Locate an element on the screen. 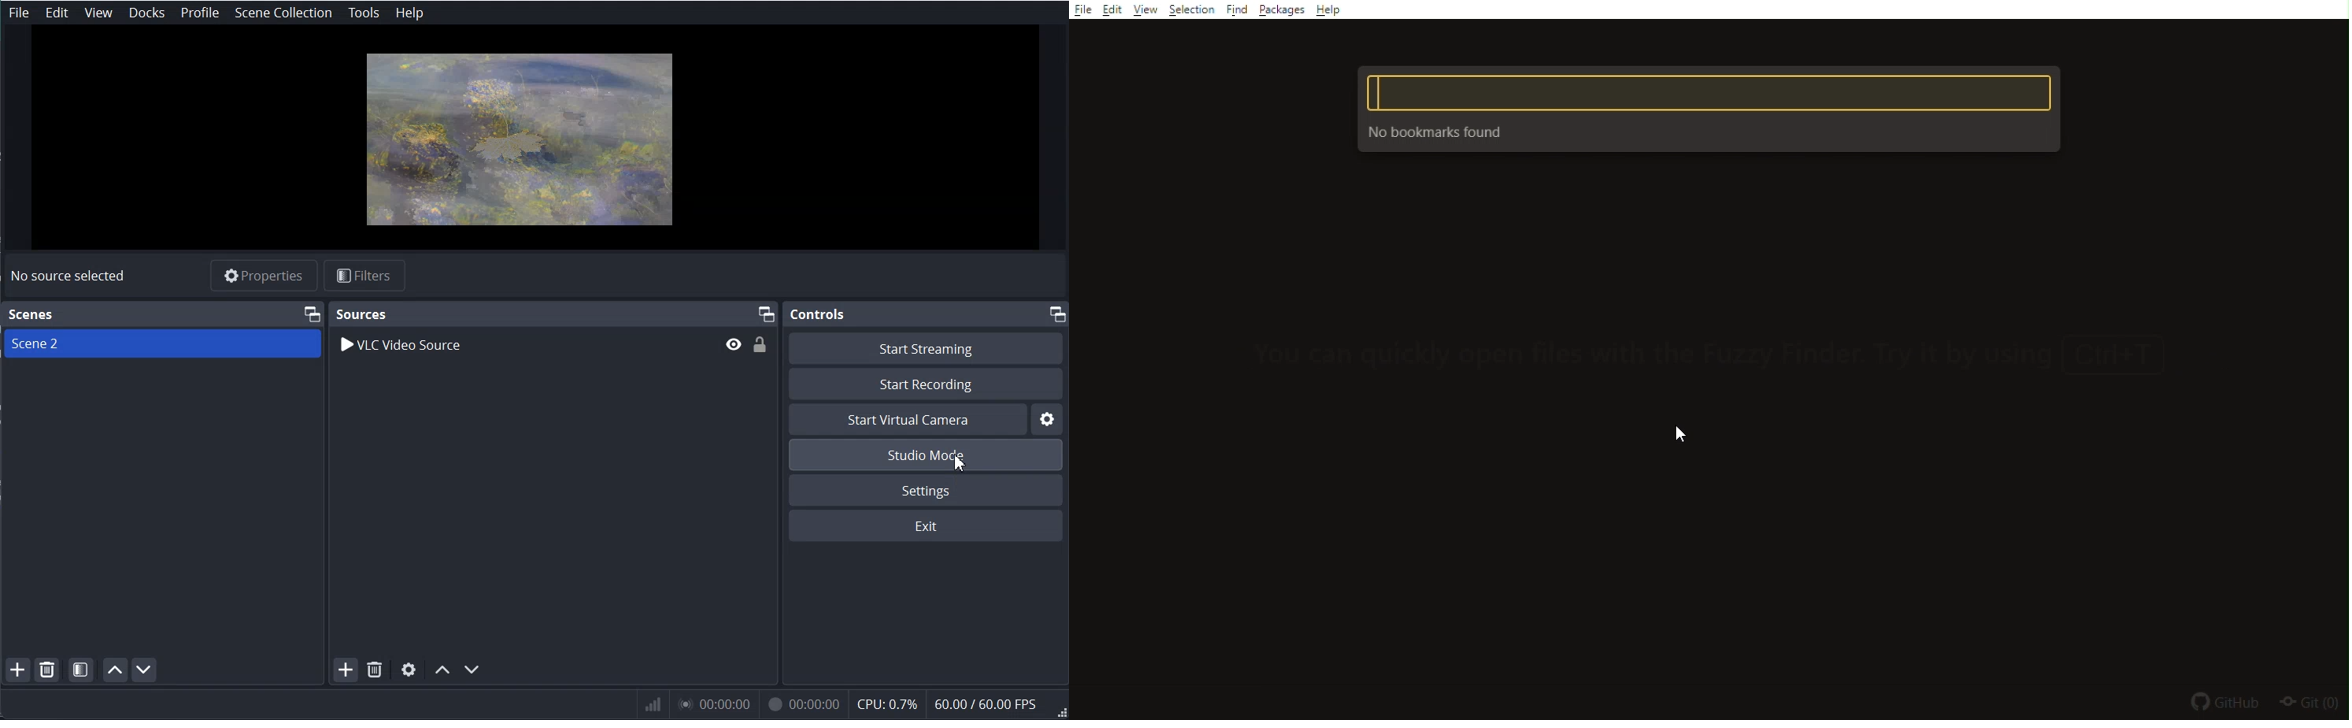  Open Source Properties is located at coordinates (410, 669).